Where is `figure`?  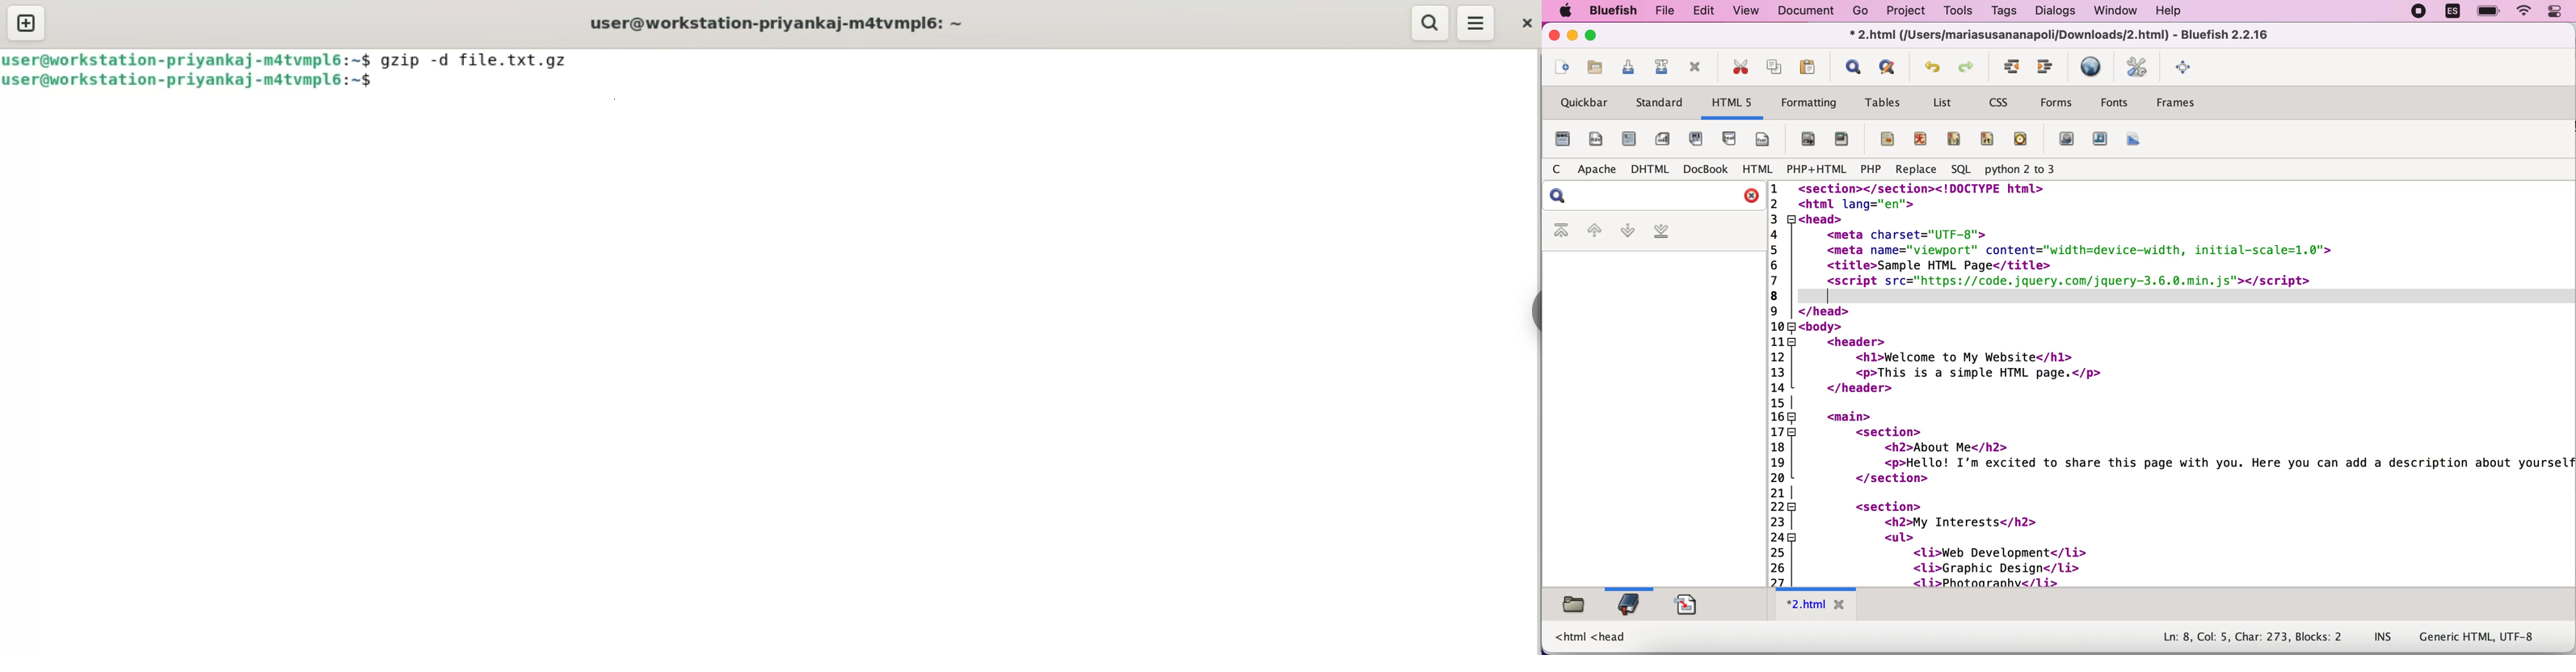
figure is located at coordinates (1843, 139).